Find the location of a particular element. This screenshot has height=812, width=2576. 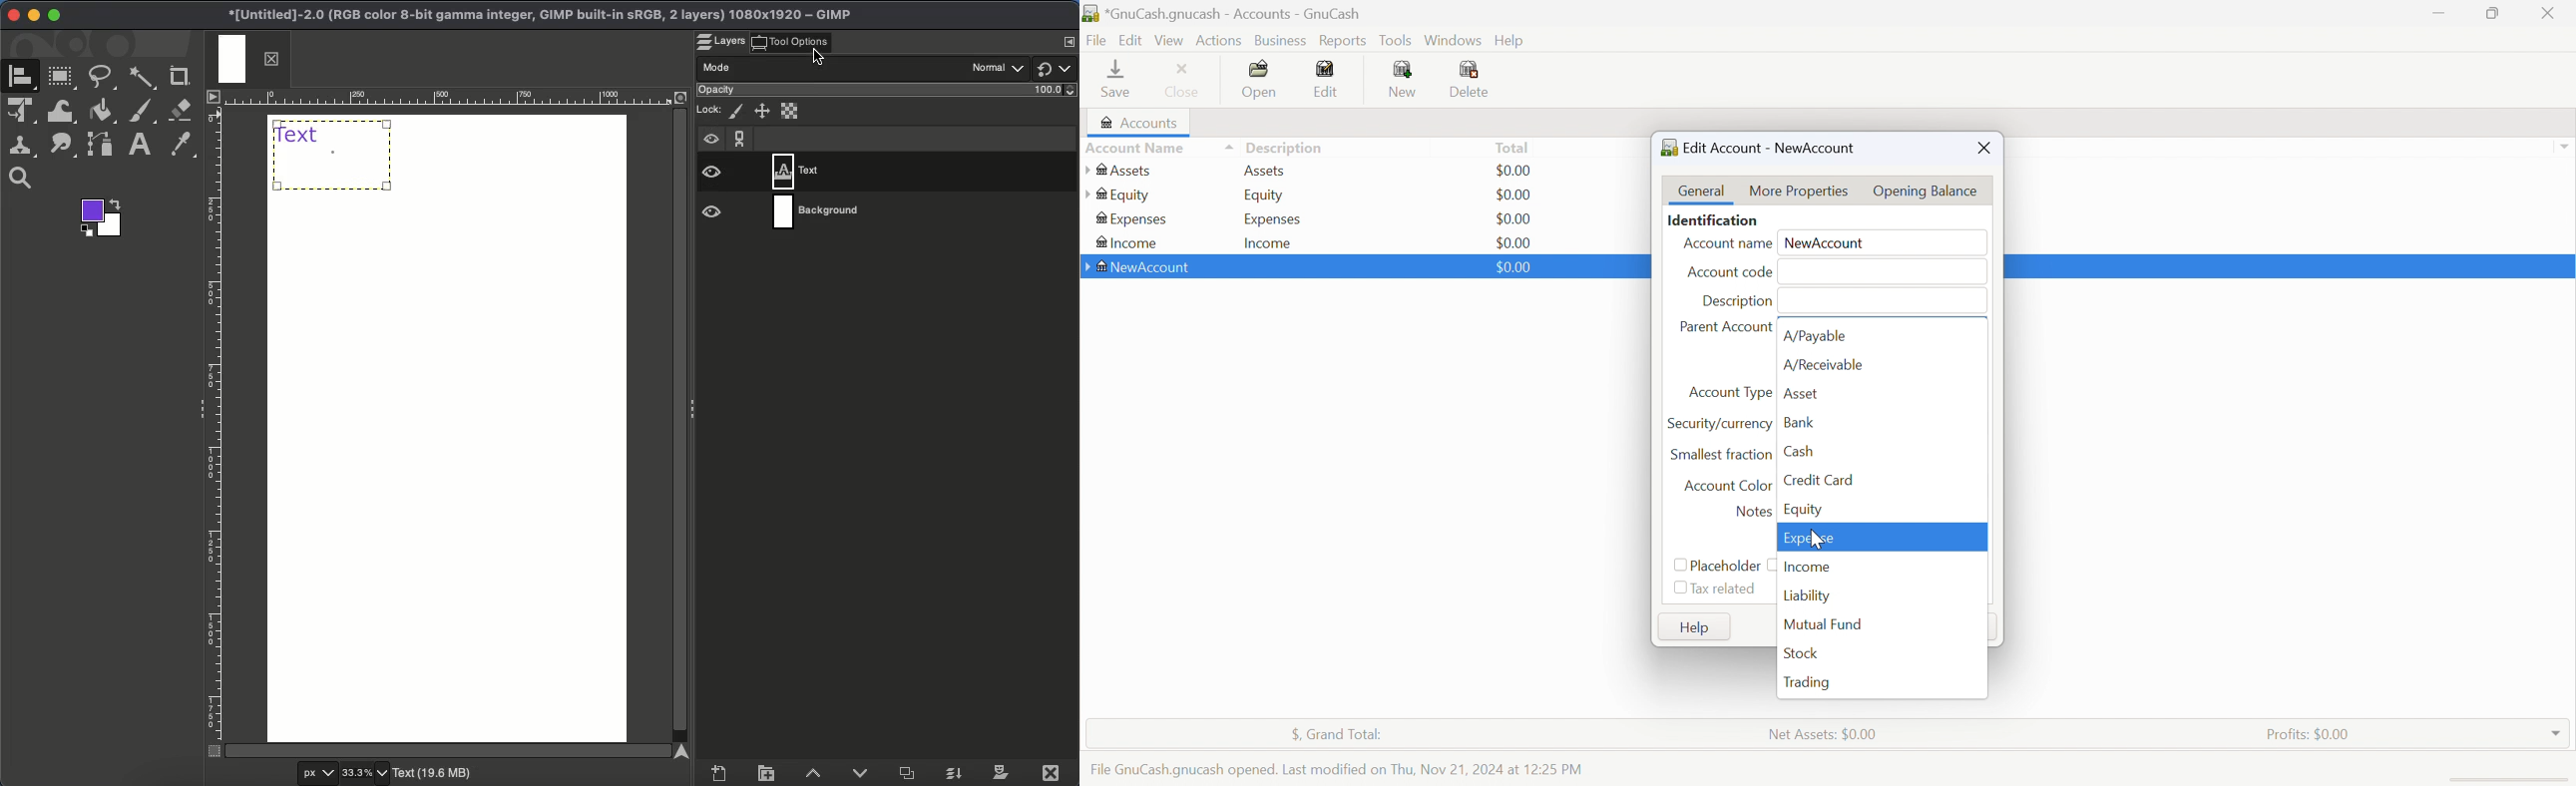

Help is located at coordinates (1692, 627).